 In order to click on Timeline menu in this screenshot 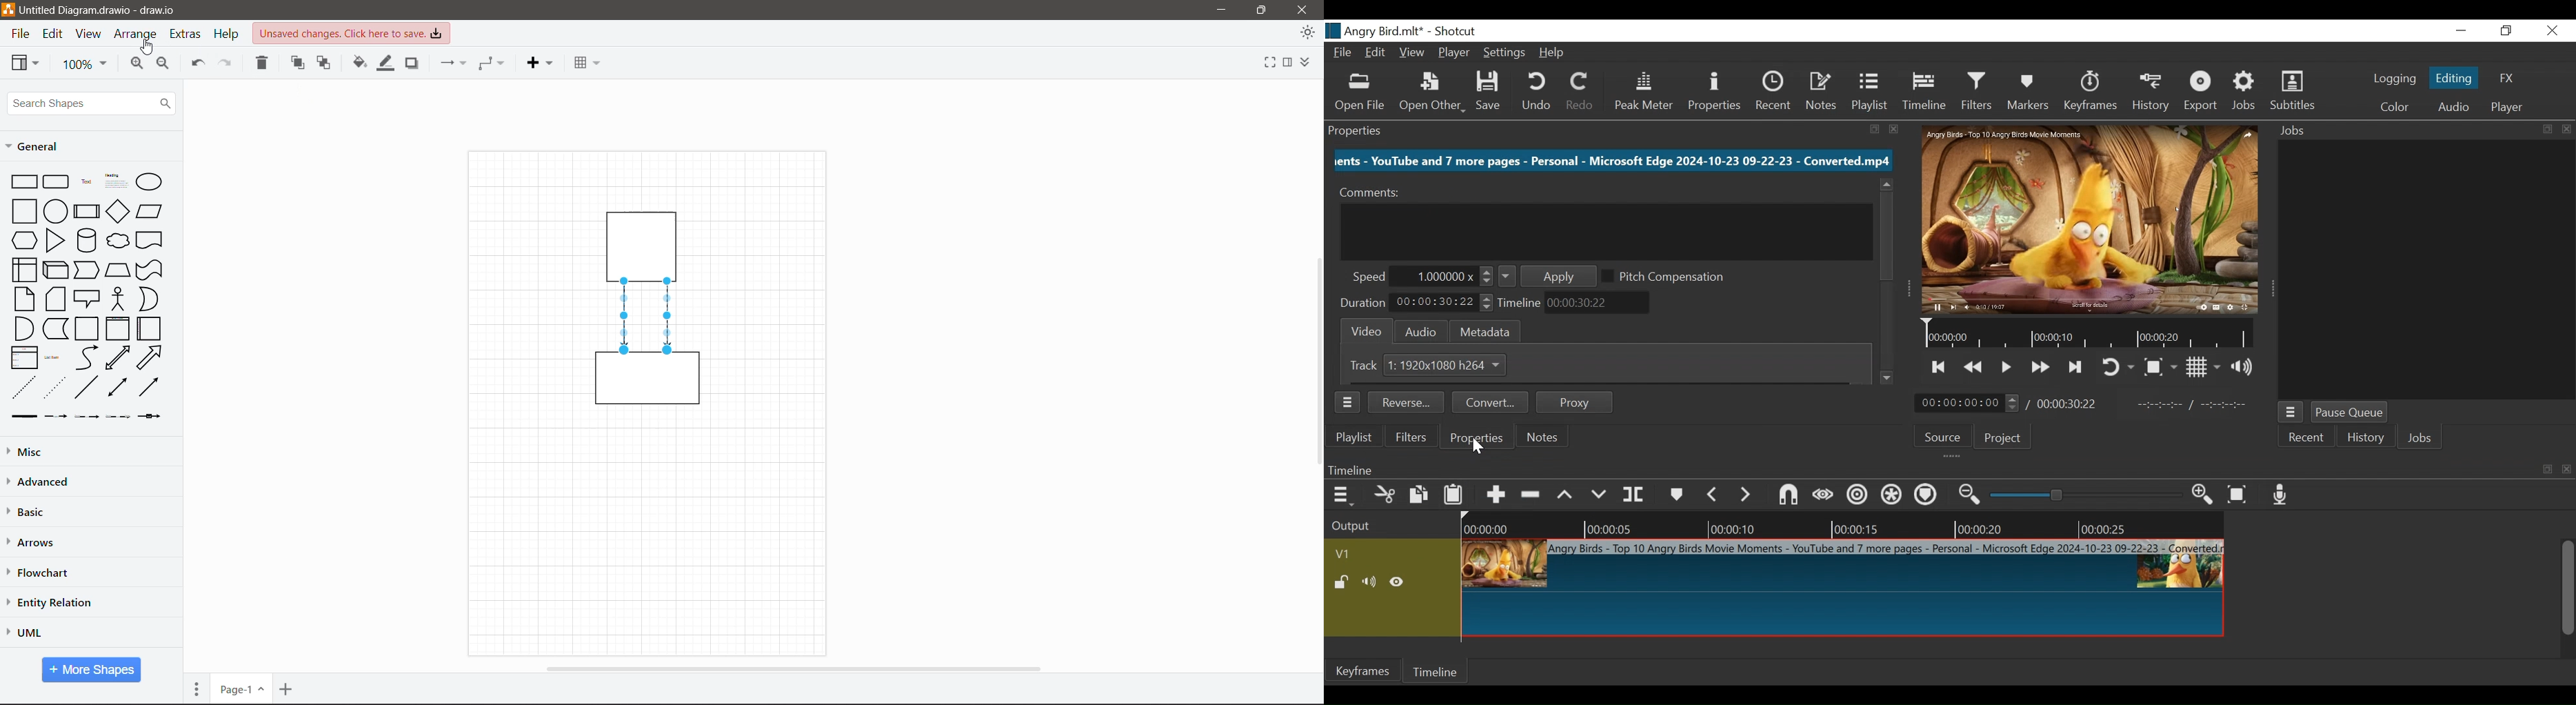, I will do `click(1947, 469)`.